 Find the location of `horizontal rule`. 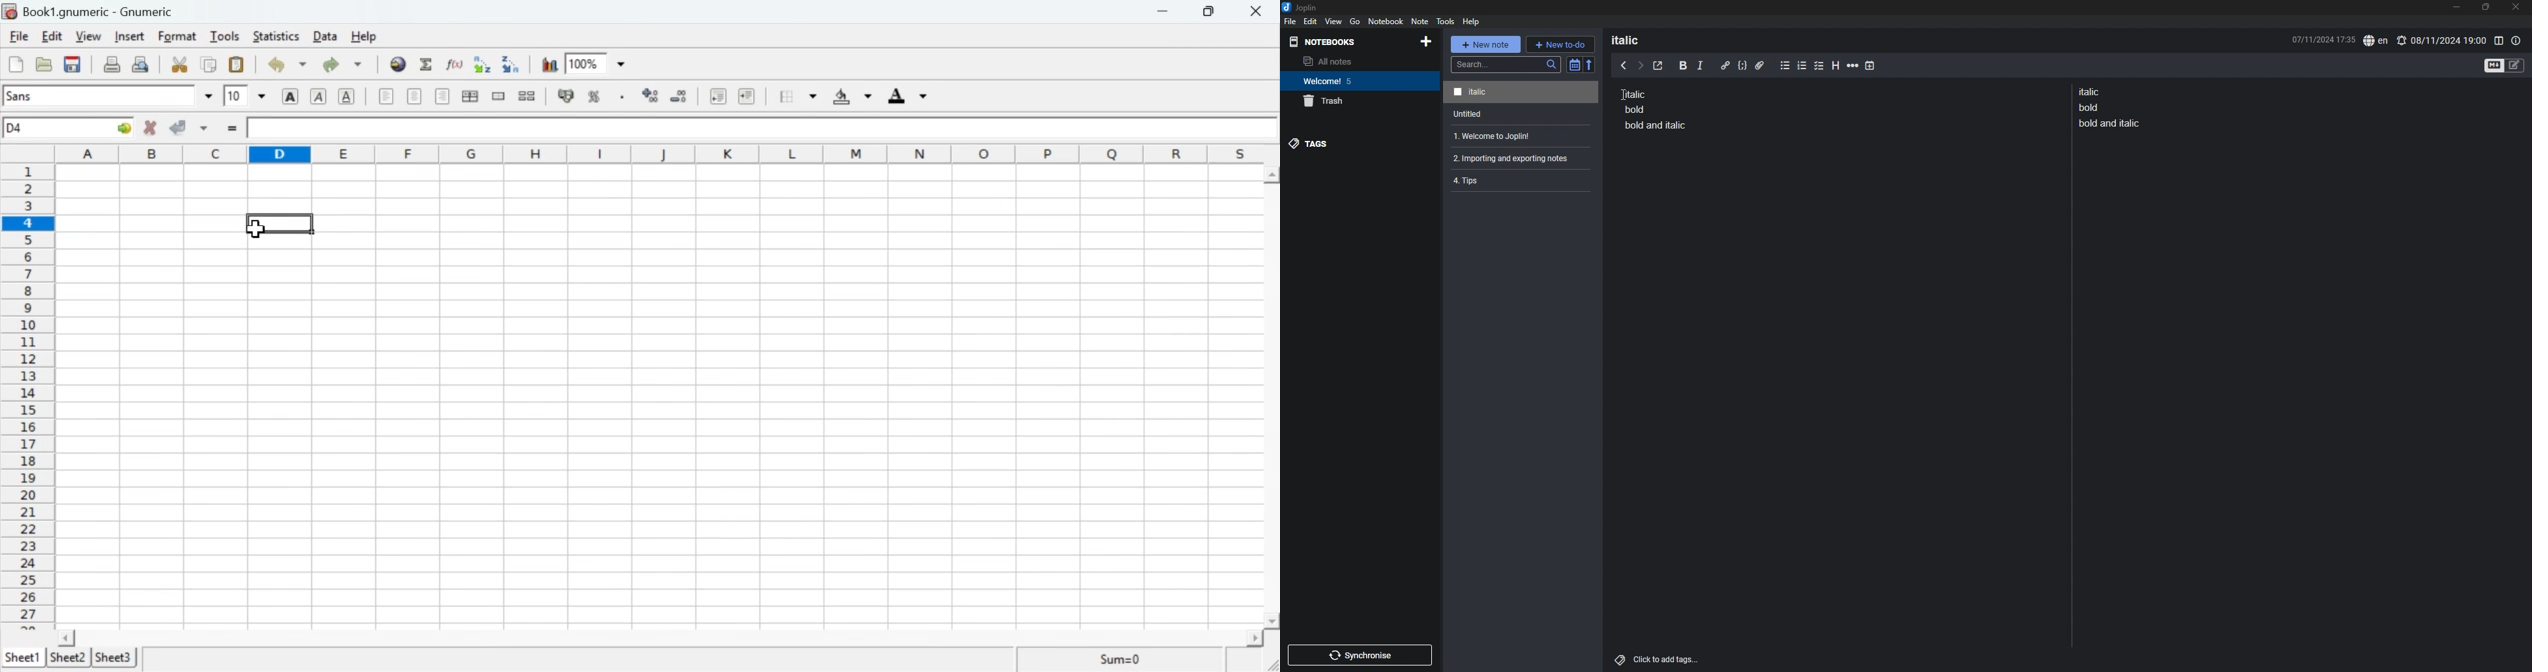

horizontal rule is located at coordinates (1853, 67).